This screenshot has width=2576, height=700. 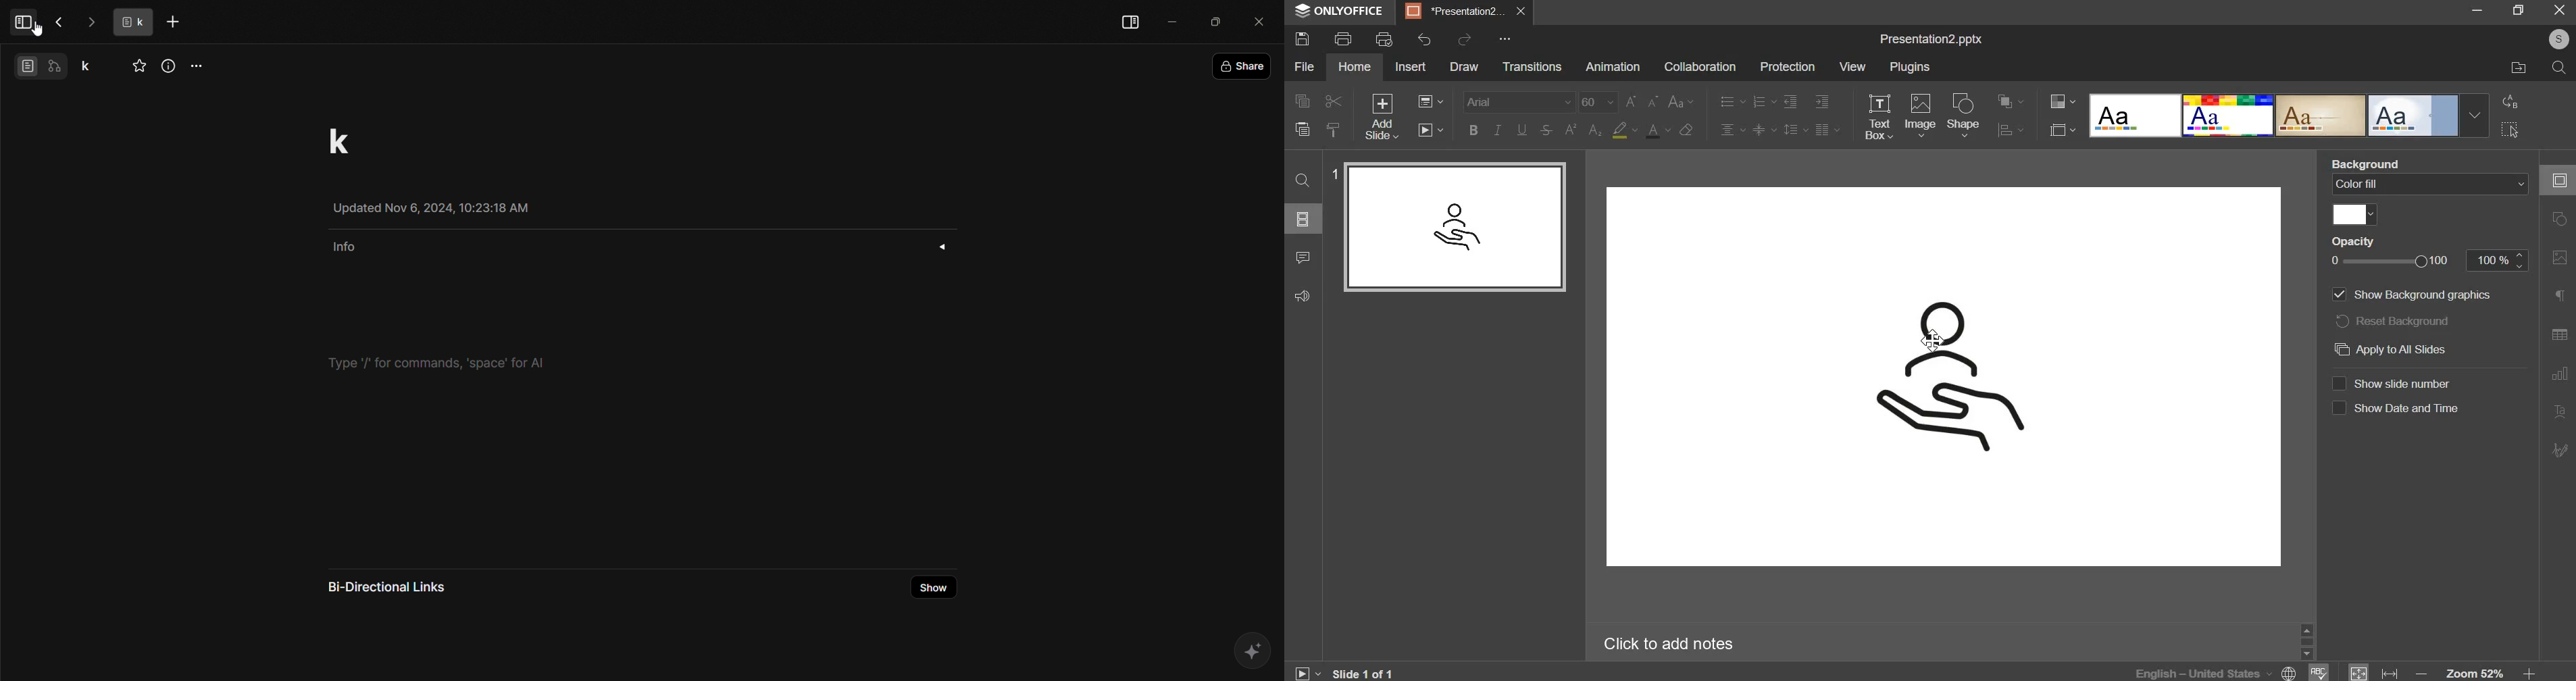 I want to click on paragraph settings, so click(x=2558, y=297).